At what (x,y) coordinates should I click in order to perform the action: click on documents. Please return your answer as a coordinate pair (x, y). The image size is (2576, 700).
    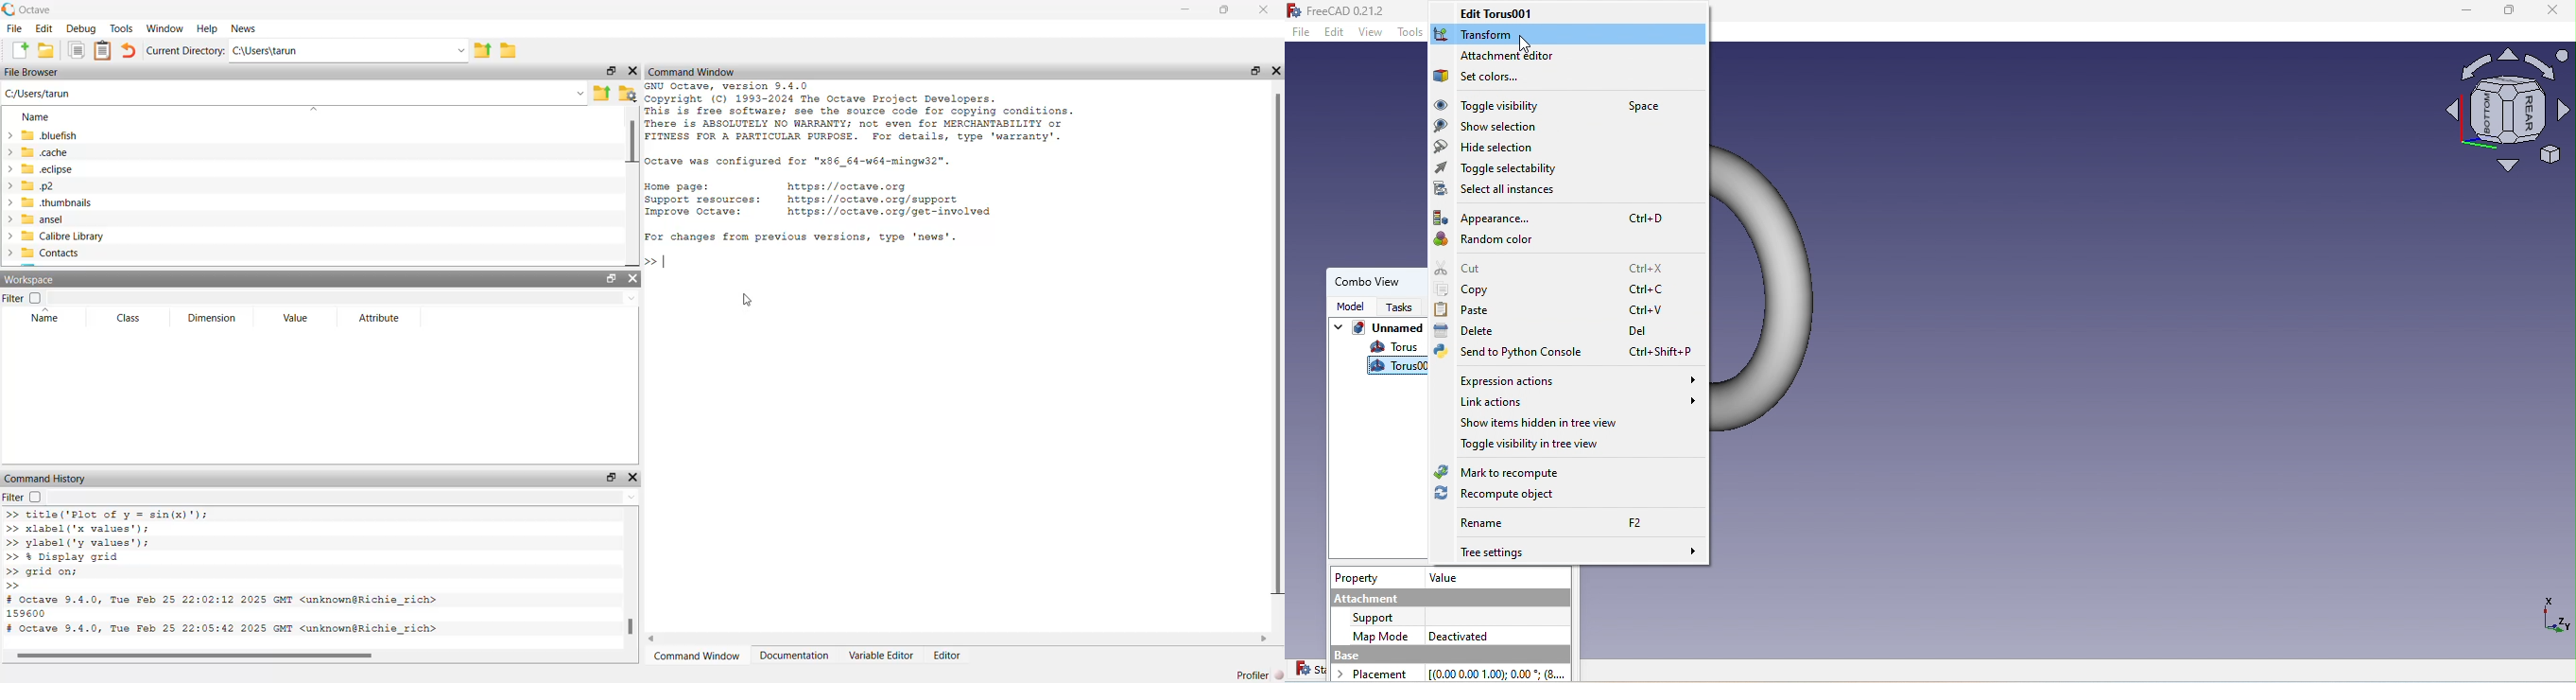
    Looking at the image, I should click on (77, 50).